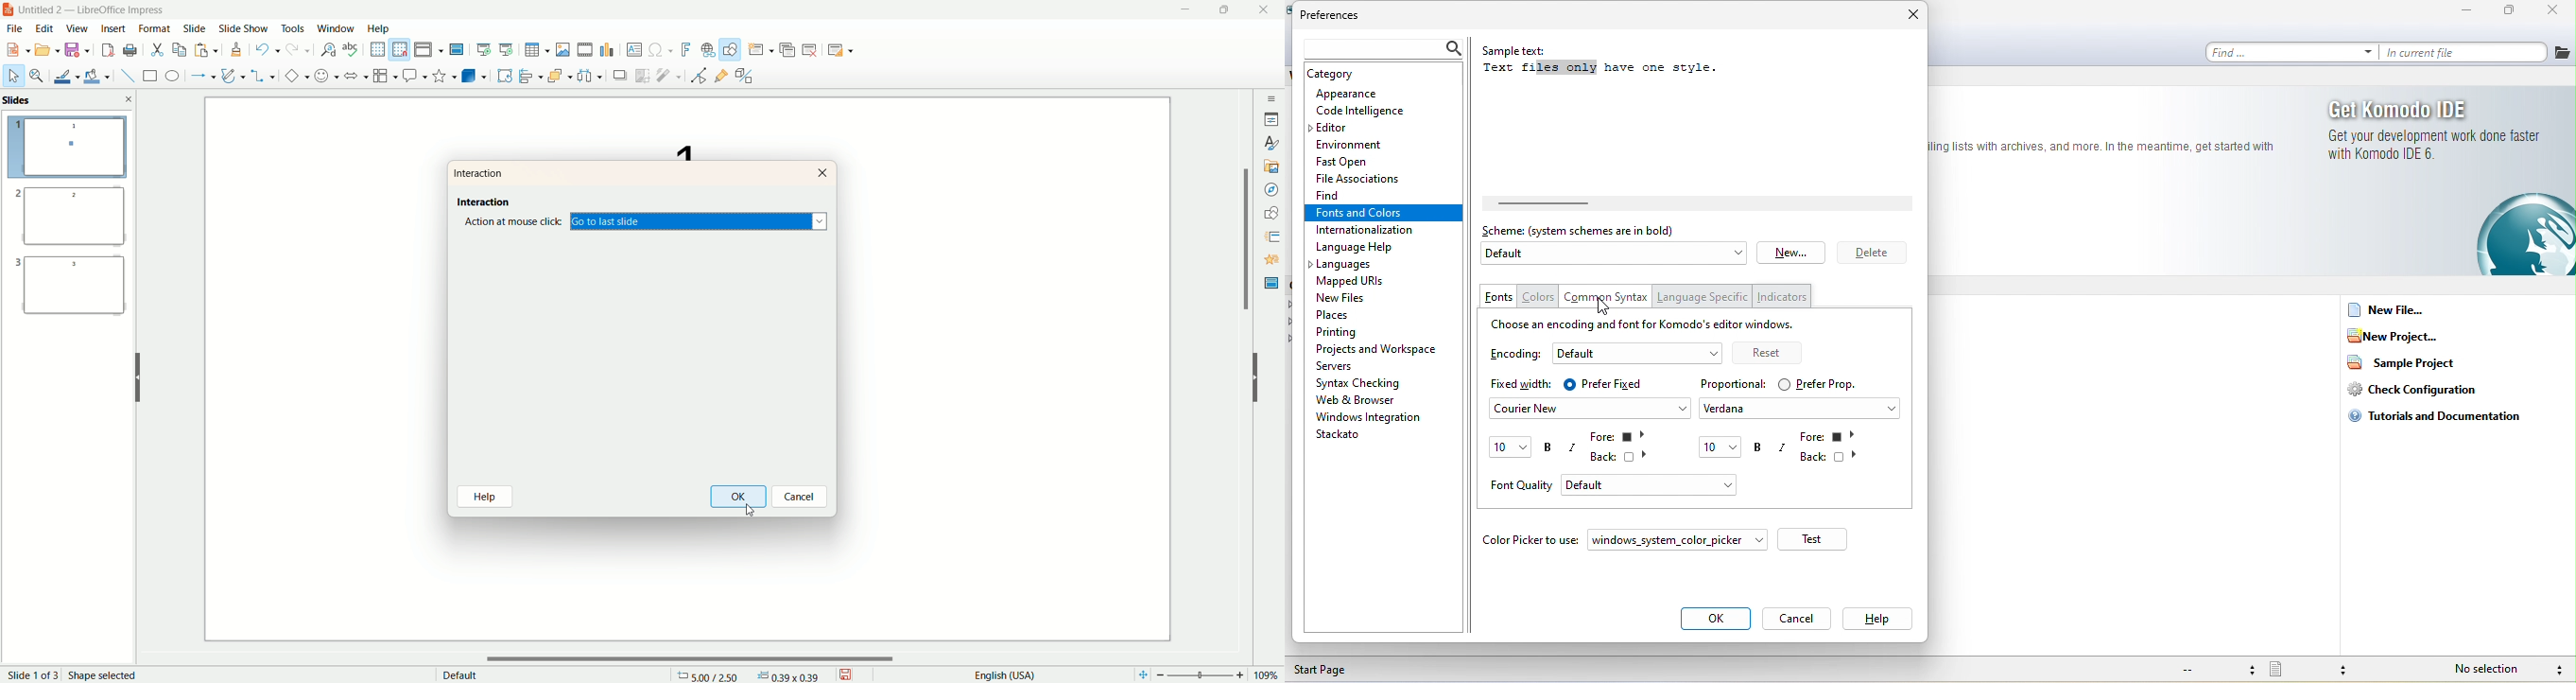 The width and height of the screenshot is (2576, 700). What do you see at coordinates (123, 76) in the screenshot?
I see `insert line` at bounding box center [123, 76].